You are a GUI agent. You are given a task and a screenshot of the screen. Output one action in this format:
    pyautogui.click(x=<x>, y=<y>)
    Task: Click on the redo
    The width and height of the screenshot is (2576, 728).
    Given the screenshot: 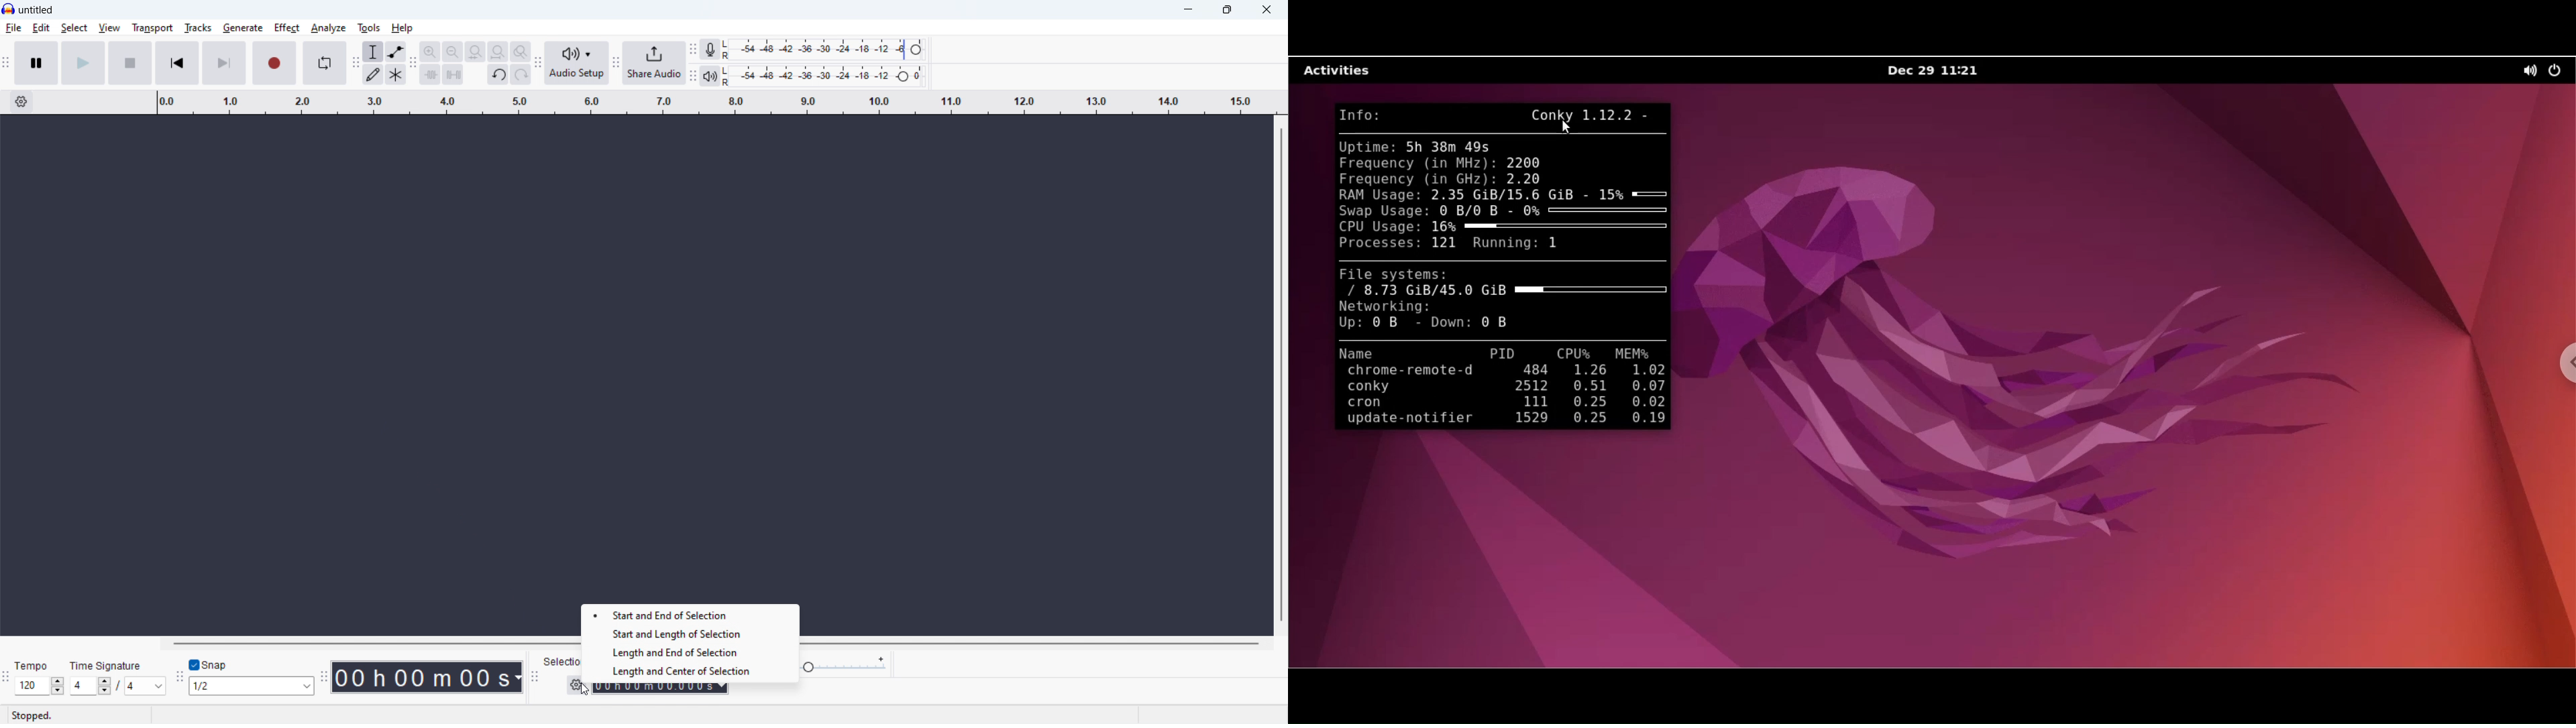 What is the action you would take?
    pyautogui.click(x=521, y=74)
    